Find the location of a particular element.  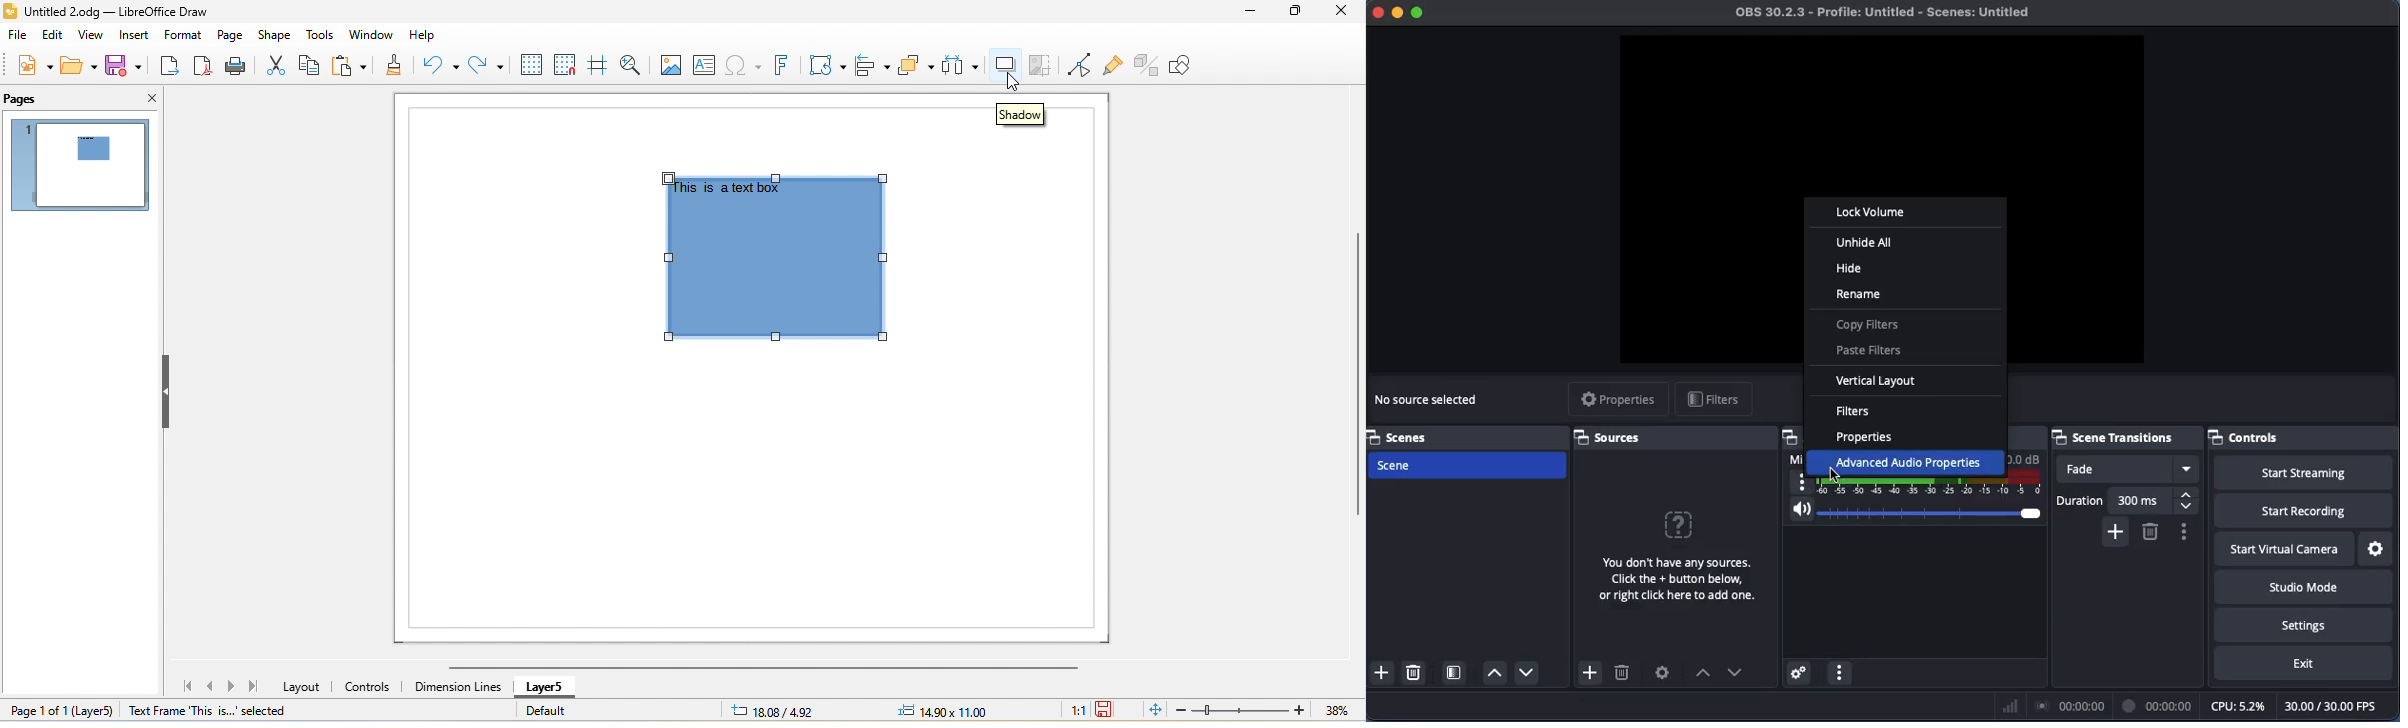

Duration is located at coordinates (2128, 500).